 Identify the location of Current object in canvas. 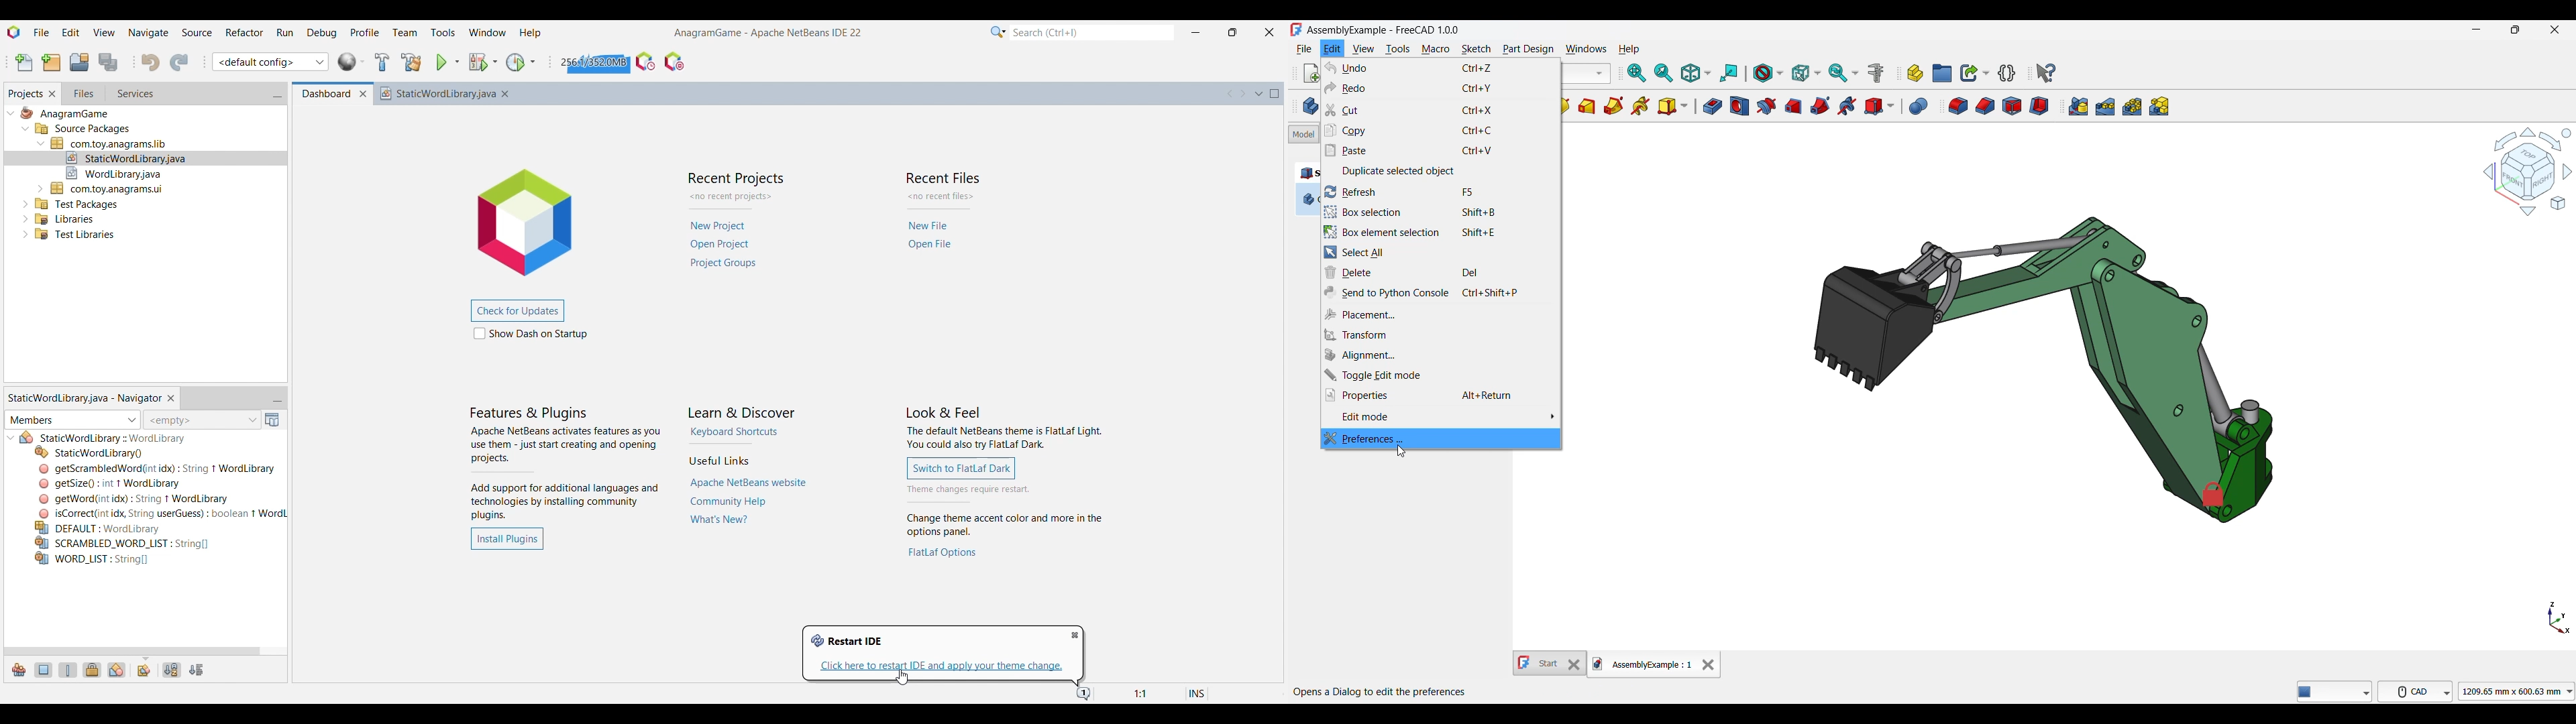
(2043, 365).